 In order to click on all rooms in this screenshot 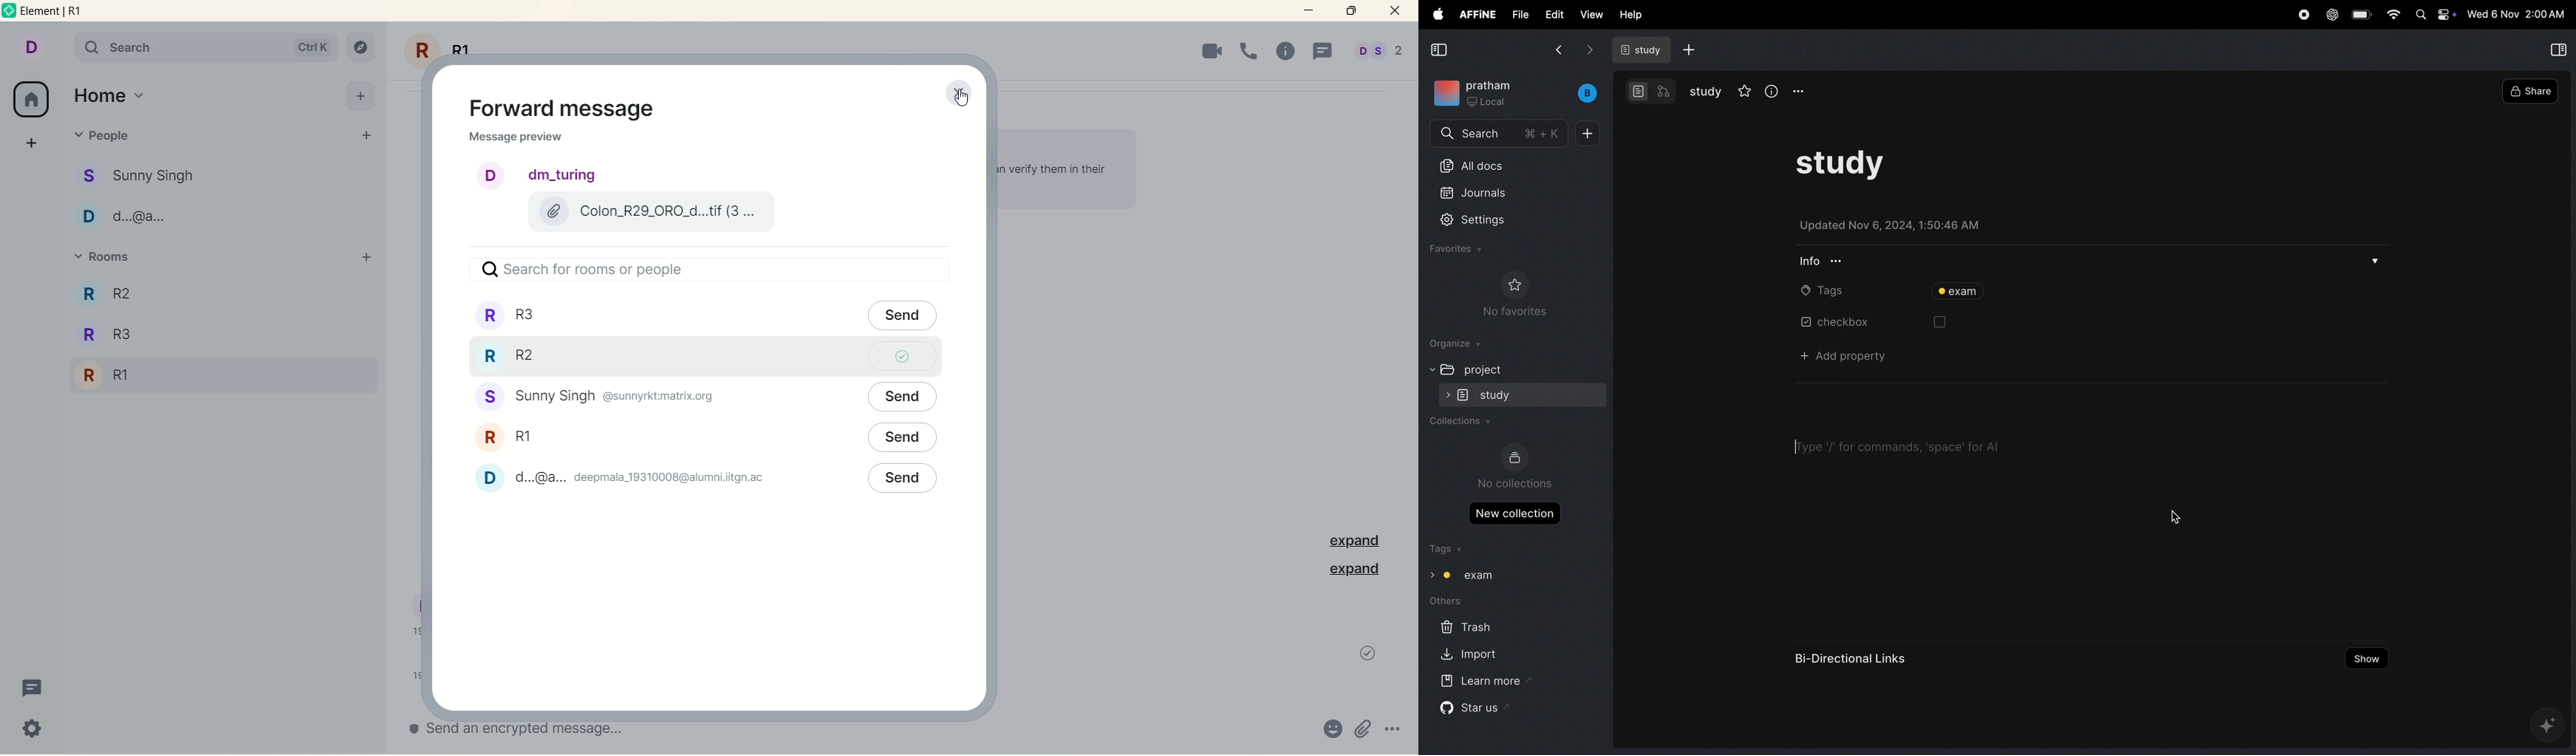, I will do `click(30, 100)`.